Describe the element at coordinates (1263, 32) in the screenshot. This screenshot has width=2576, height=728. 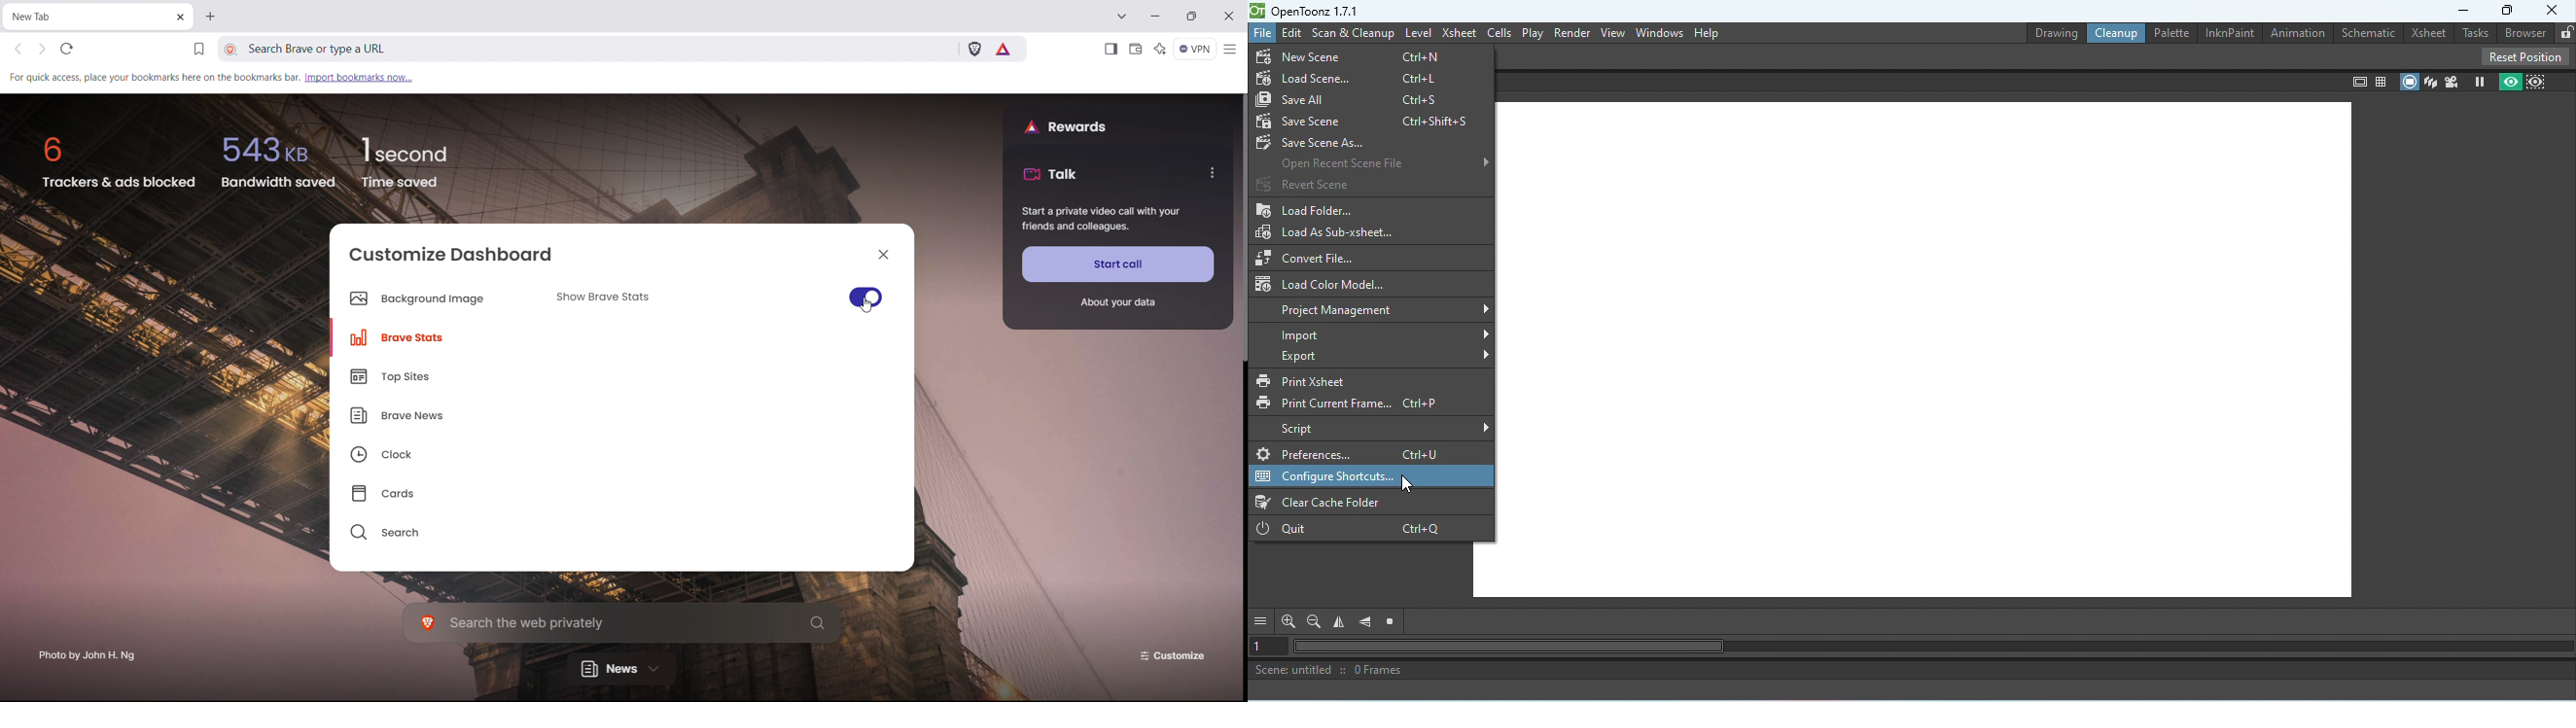
I see `File` at that location.